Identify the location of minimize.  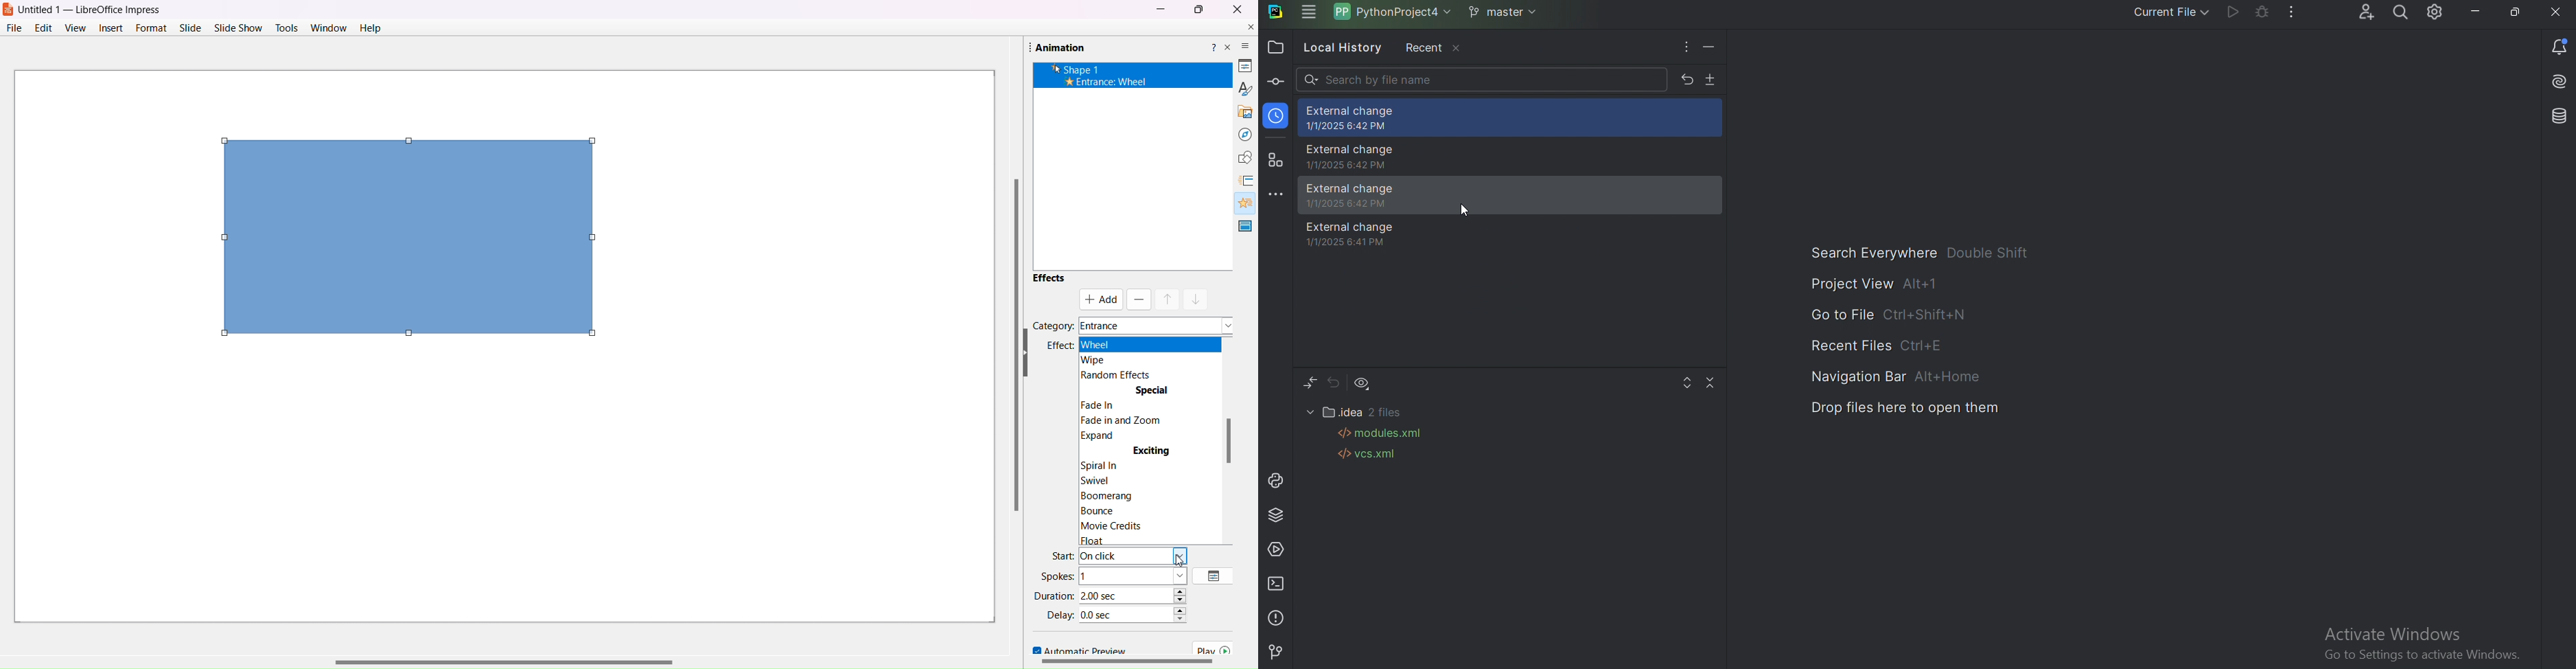
(2476, 12).